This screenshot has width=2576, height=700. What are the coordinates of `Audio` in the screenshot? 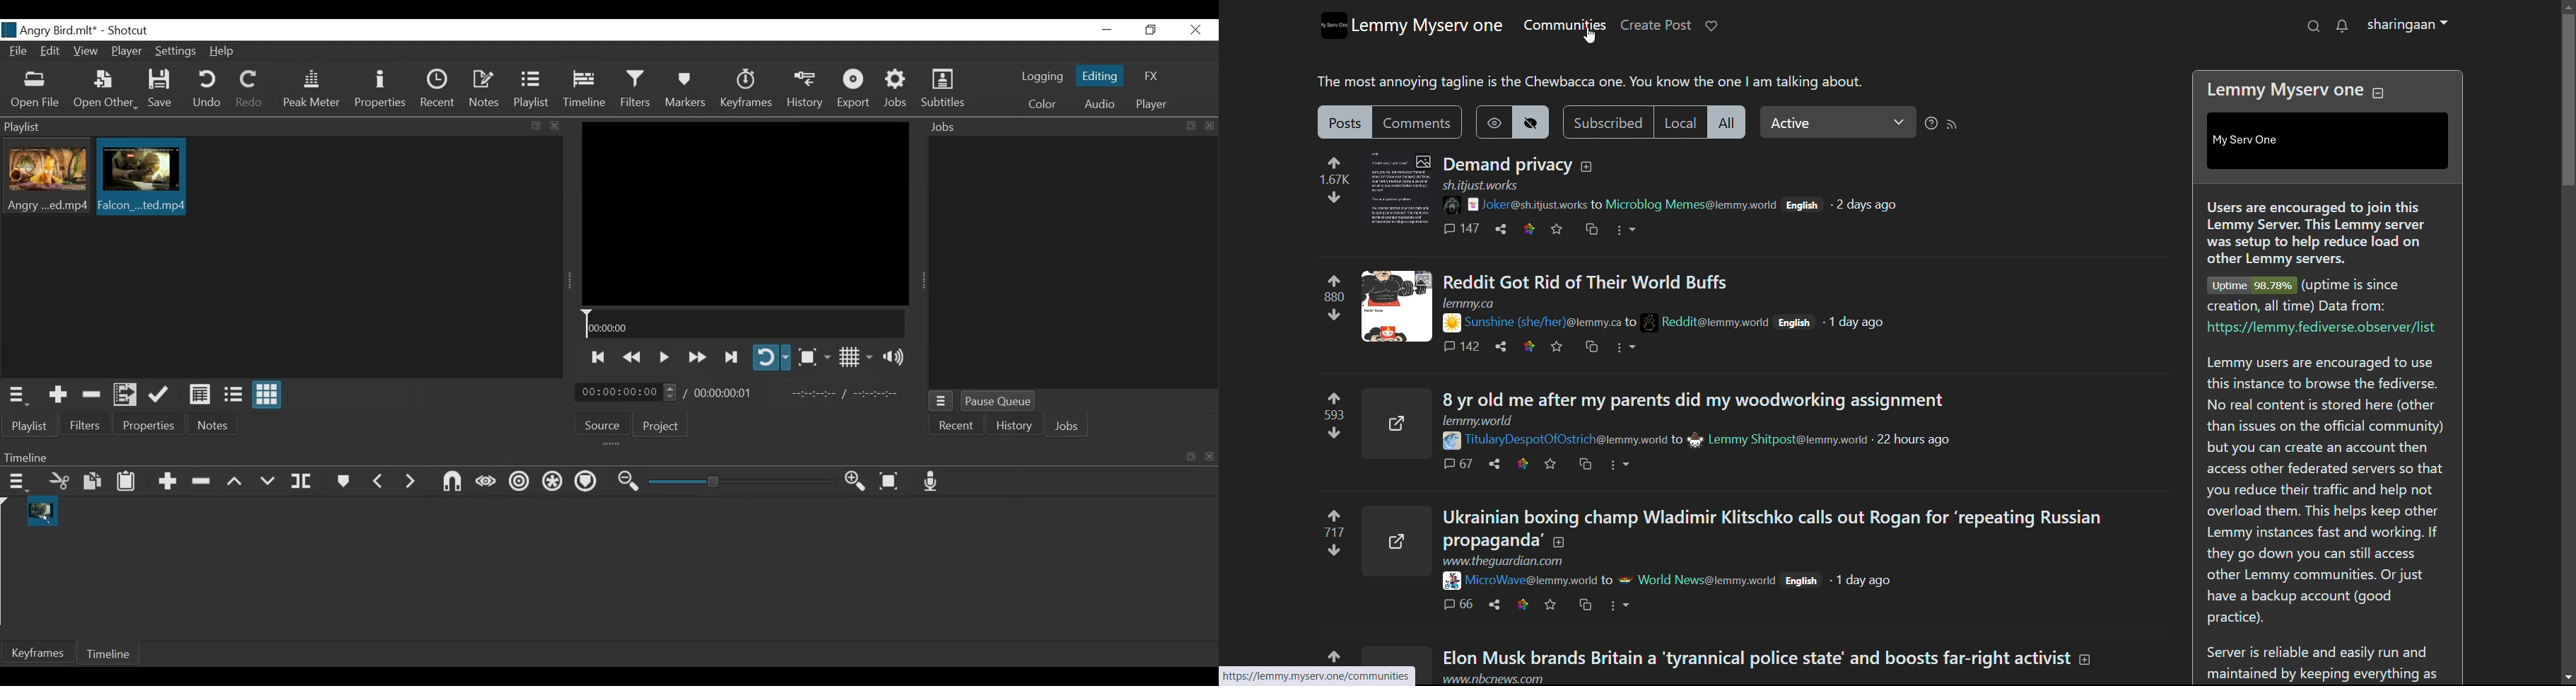 It's located at (1099, 105).